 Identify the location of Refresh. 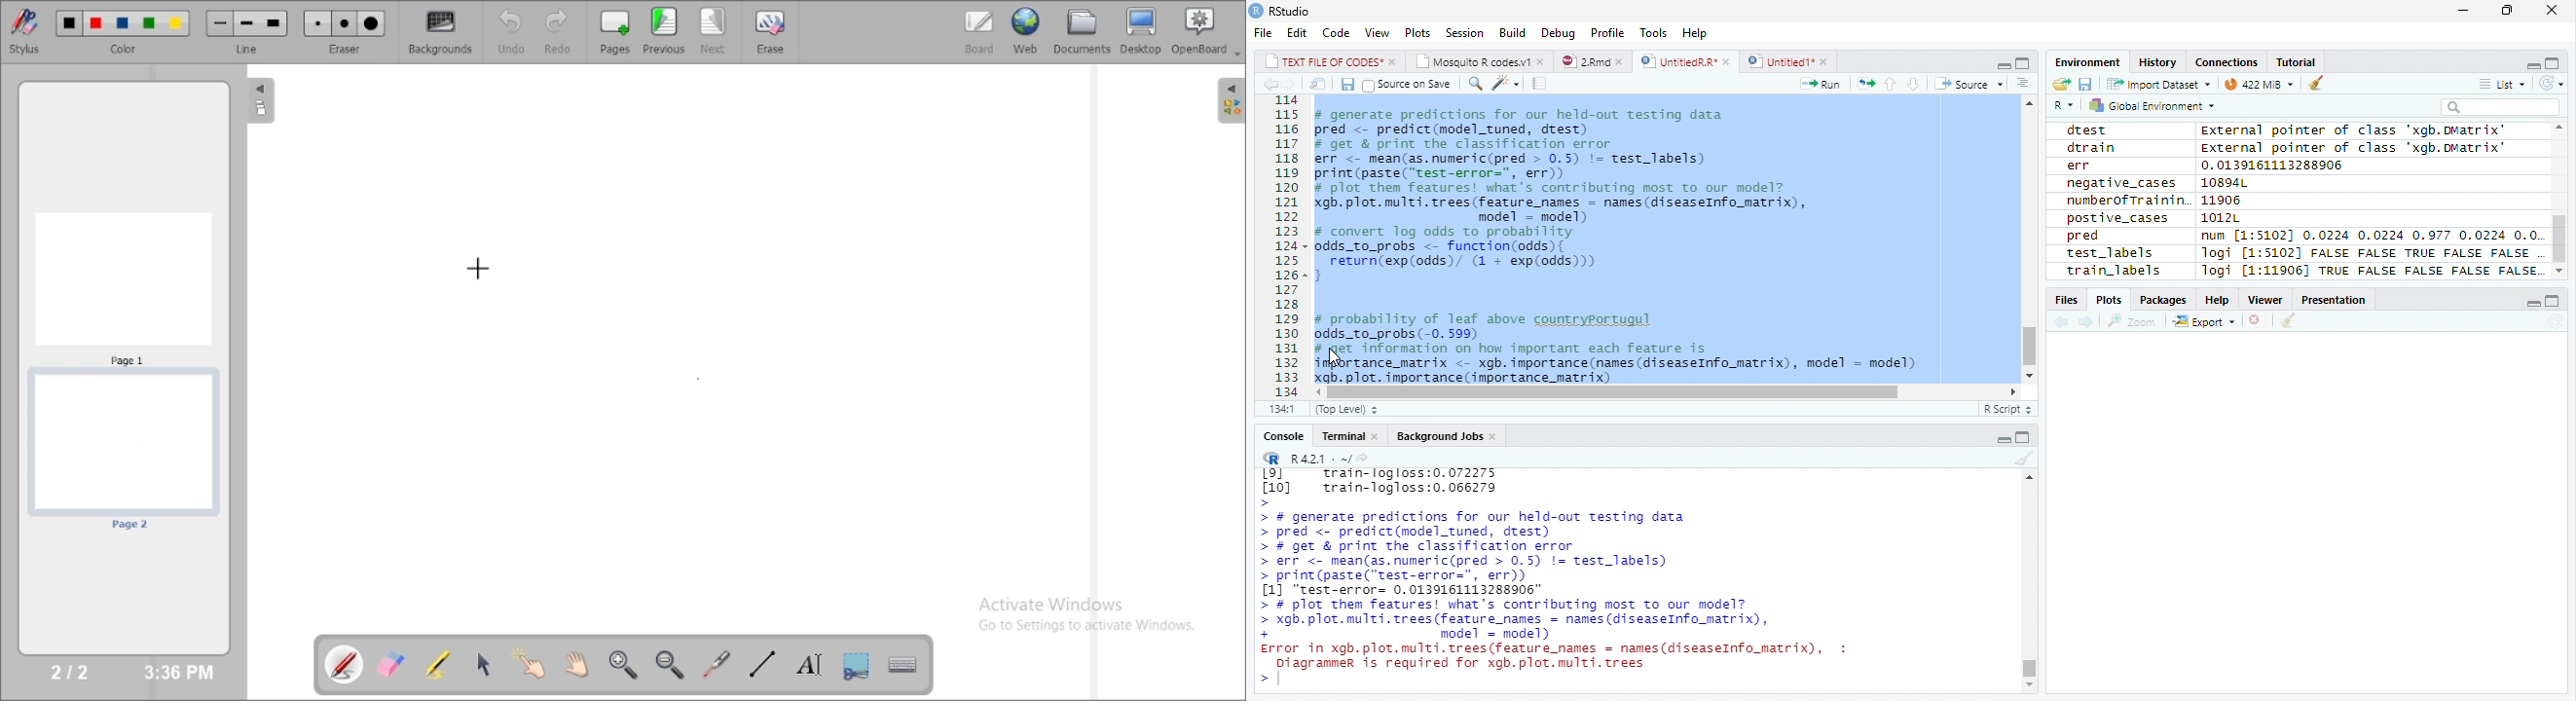
(2551, 82).